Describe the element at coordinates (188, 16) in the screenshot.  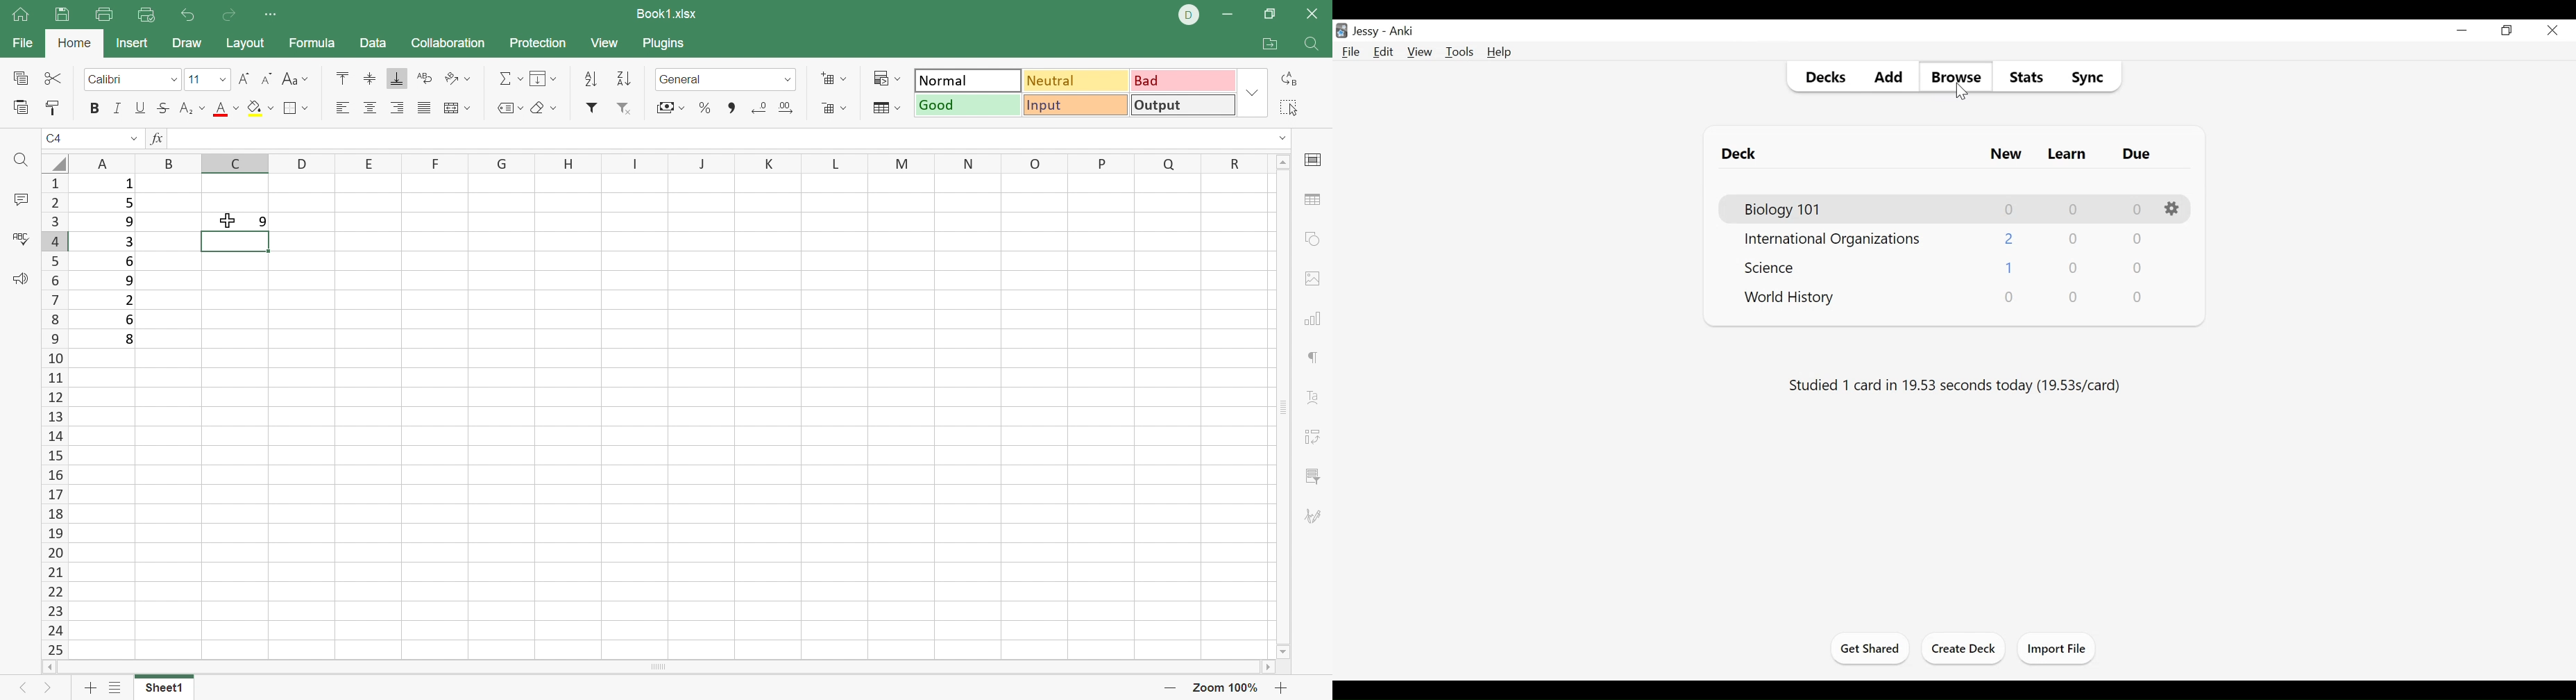
I see `Undo` at that location.